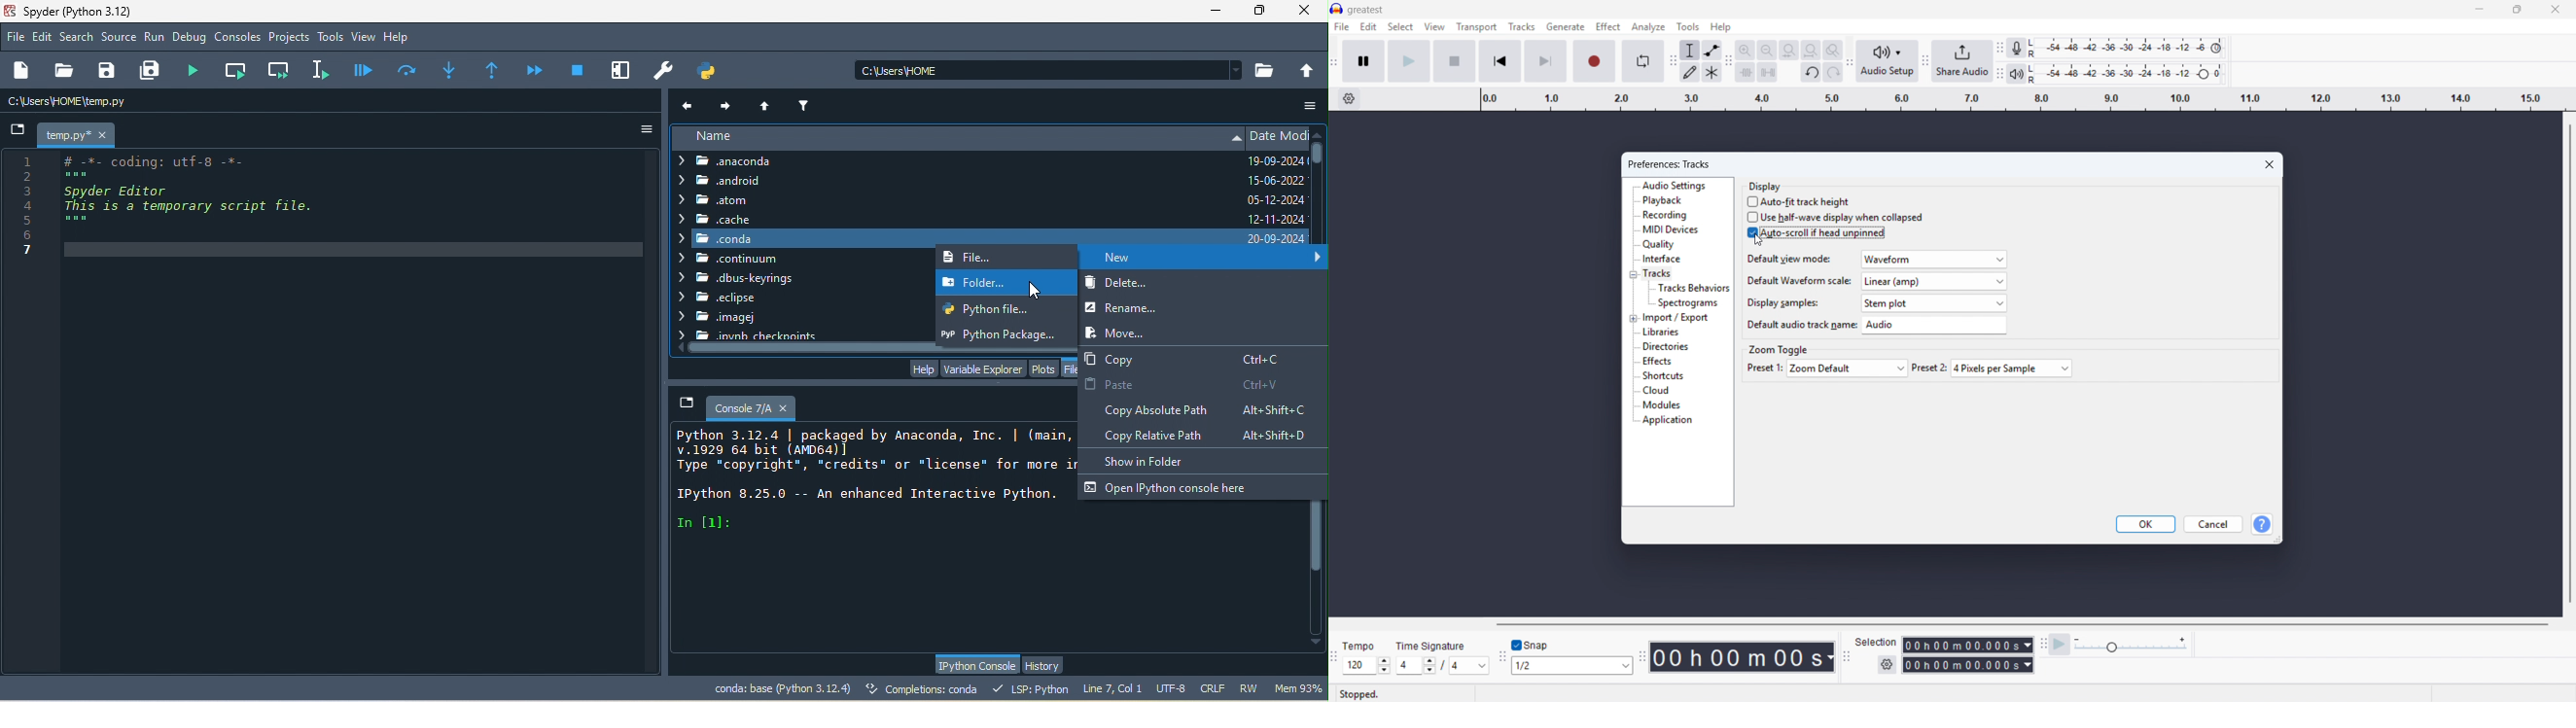 This screenshot has width=2576, height=728. What do you see at coordinates (2043, 646) in the screenshot?
I see `Play at speed toolbar ` at bounding box center [2043, 646].